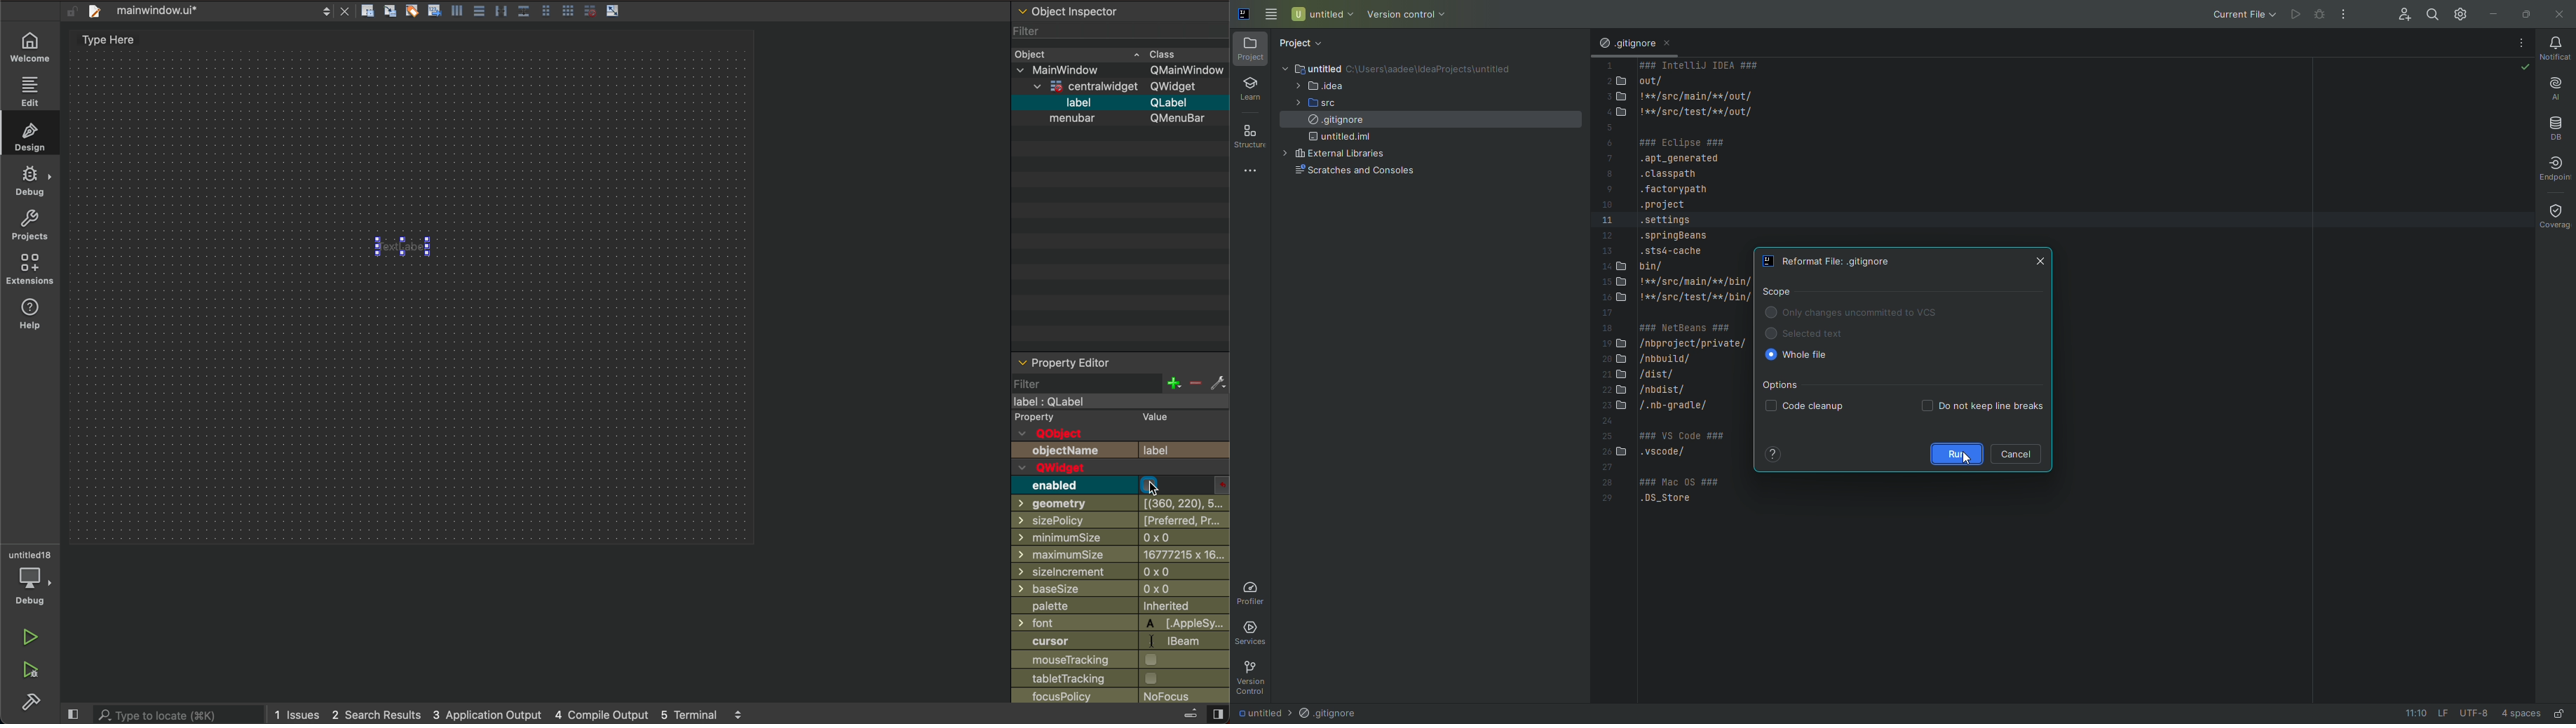 The image size is (2576, 728). What do you see at coordinates (1186, 640) in the screenshot?
I see `bear` at bounding box center [1186, 640].